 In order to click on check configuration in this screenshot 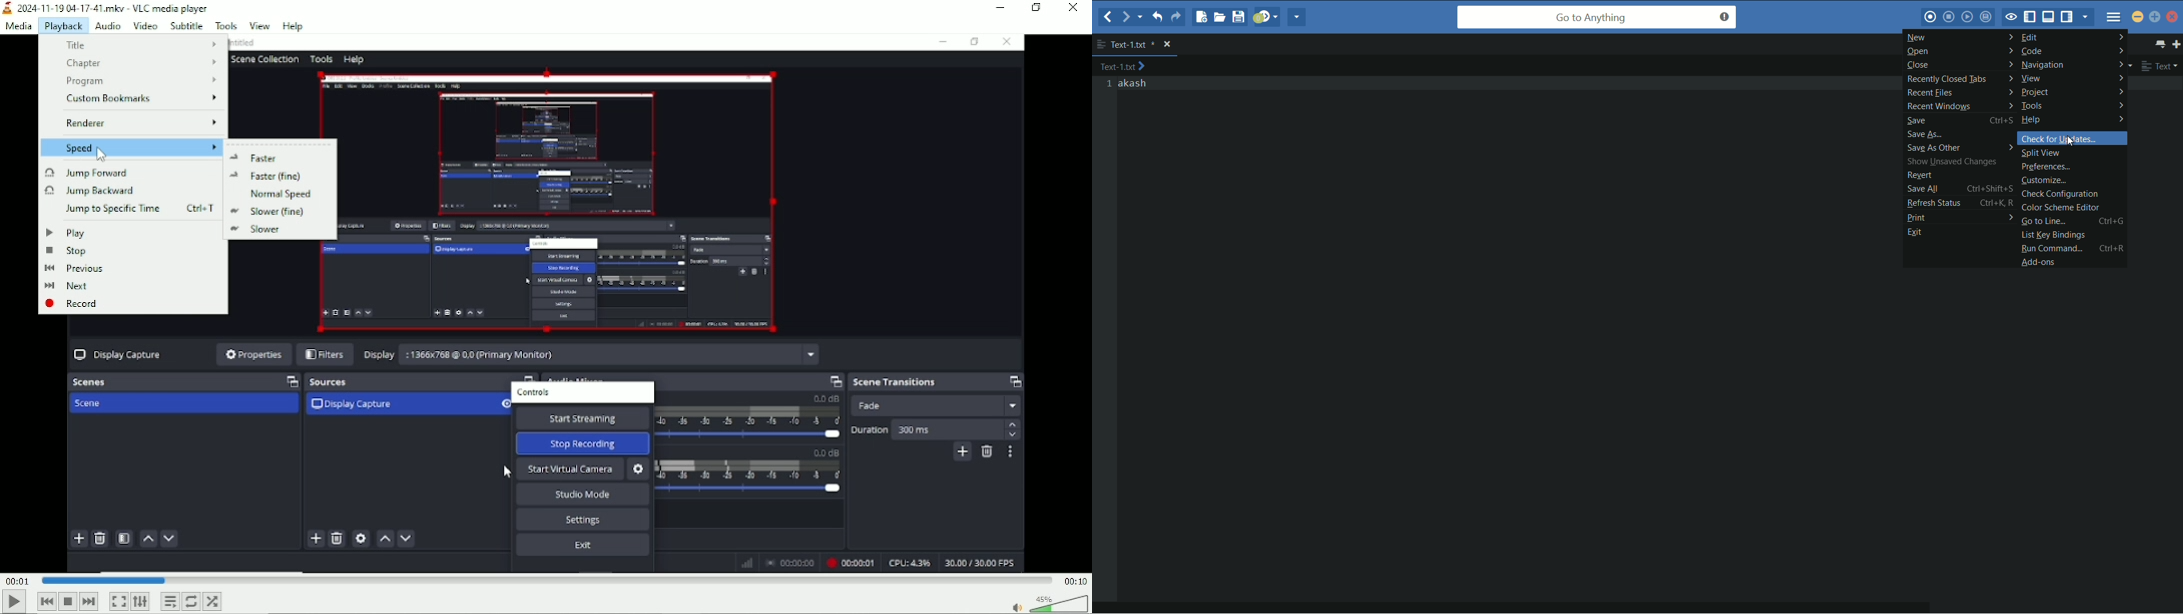, I will do `click(2073, 194)`.